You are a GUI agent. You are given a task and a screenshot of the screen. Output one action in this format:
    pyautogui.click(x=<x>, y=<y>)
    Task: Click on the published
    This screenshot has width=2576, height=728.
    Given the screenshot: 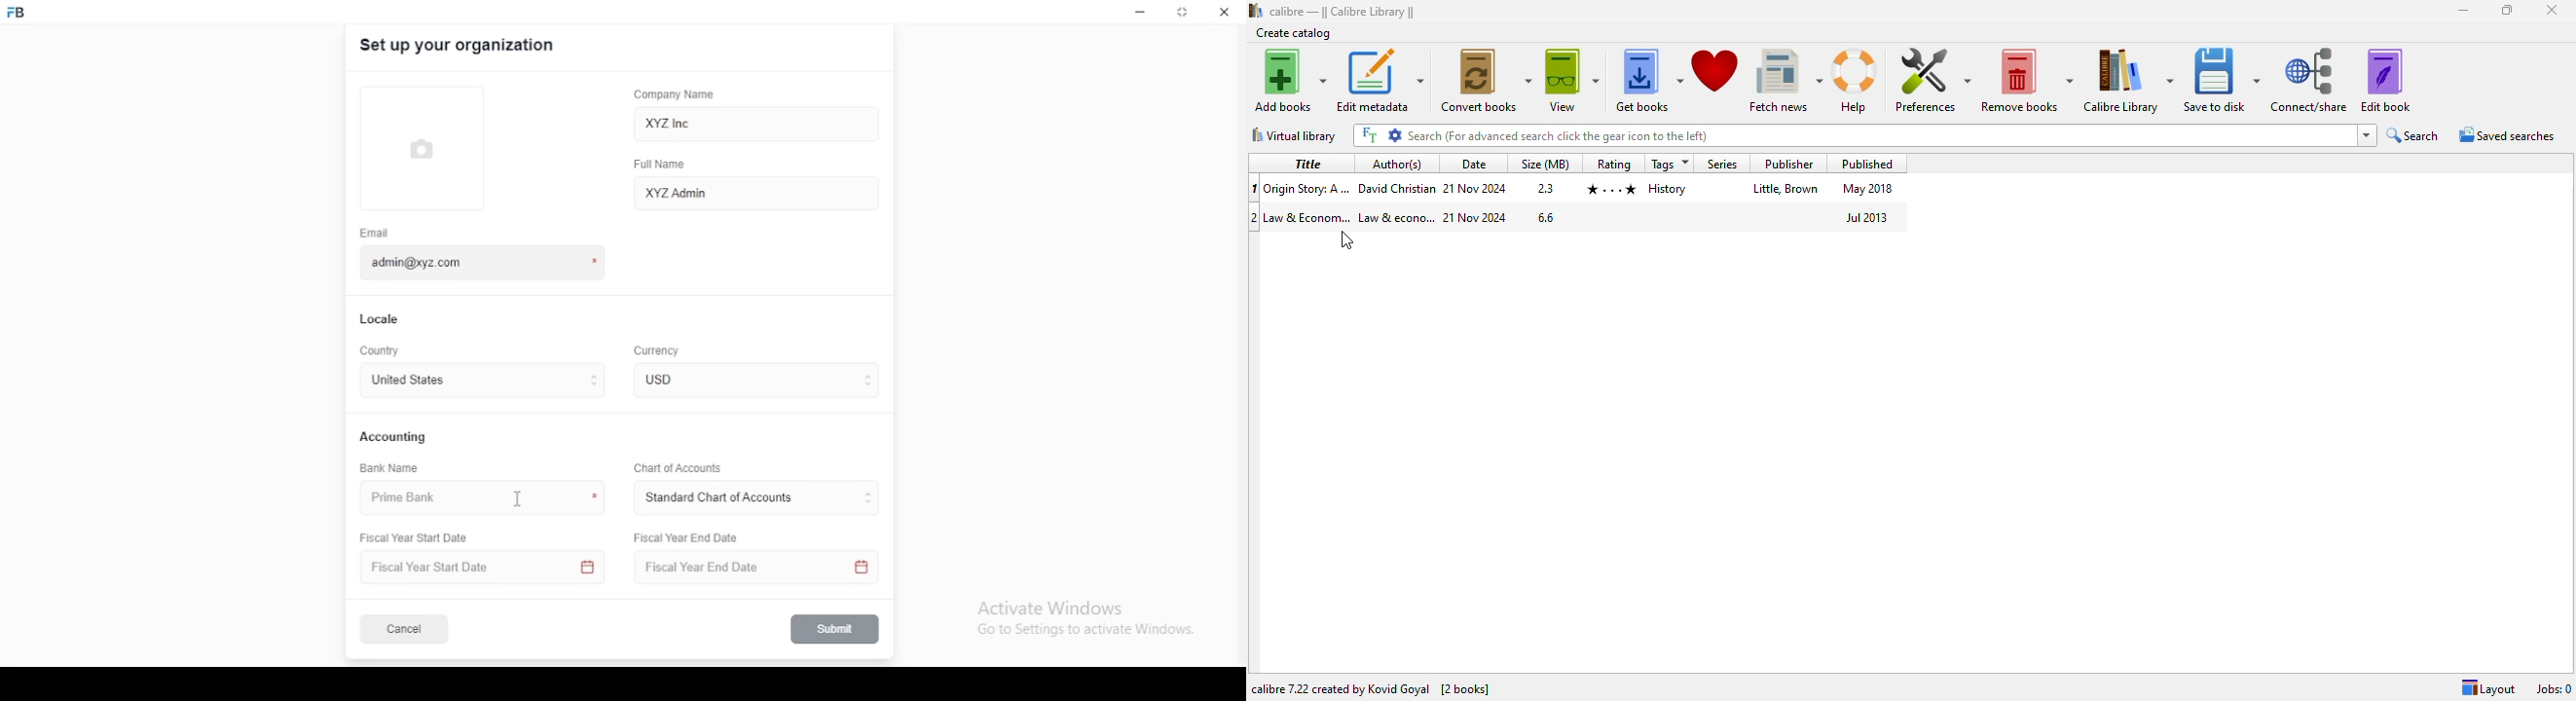 What is the action you would take?
    pyautogui.click(x=1866, y=217)
    